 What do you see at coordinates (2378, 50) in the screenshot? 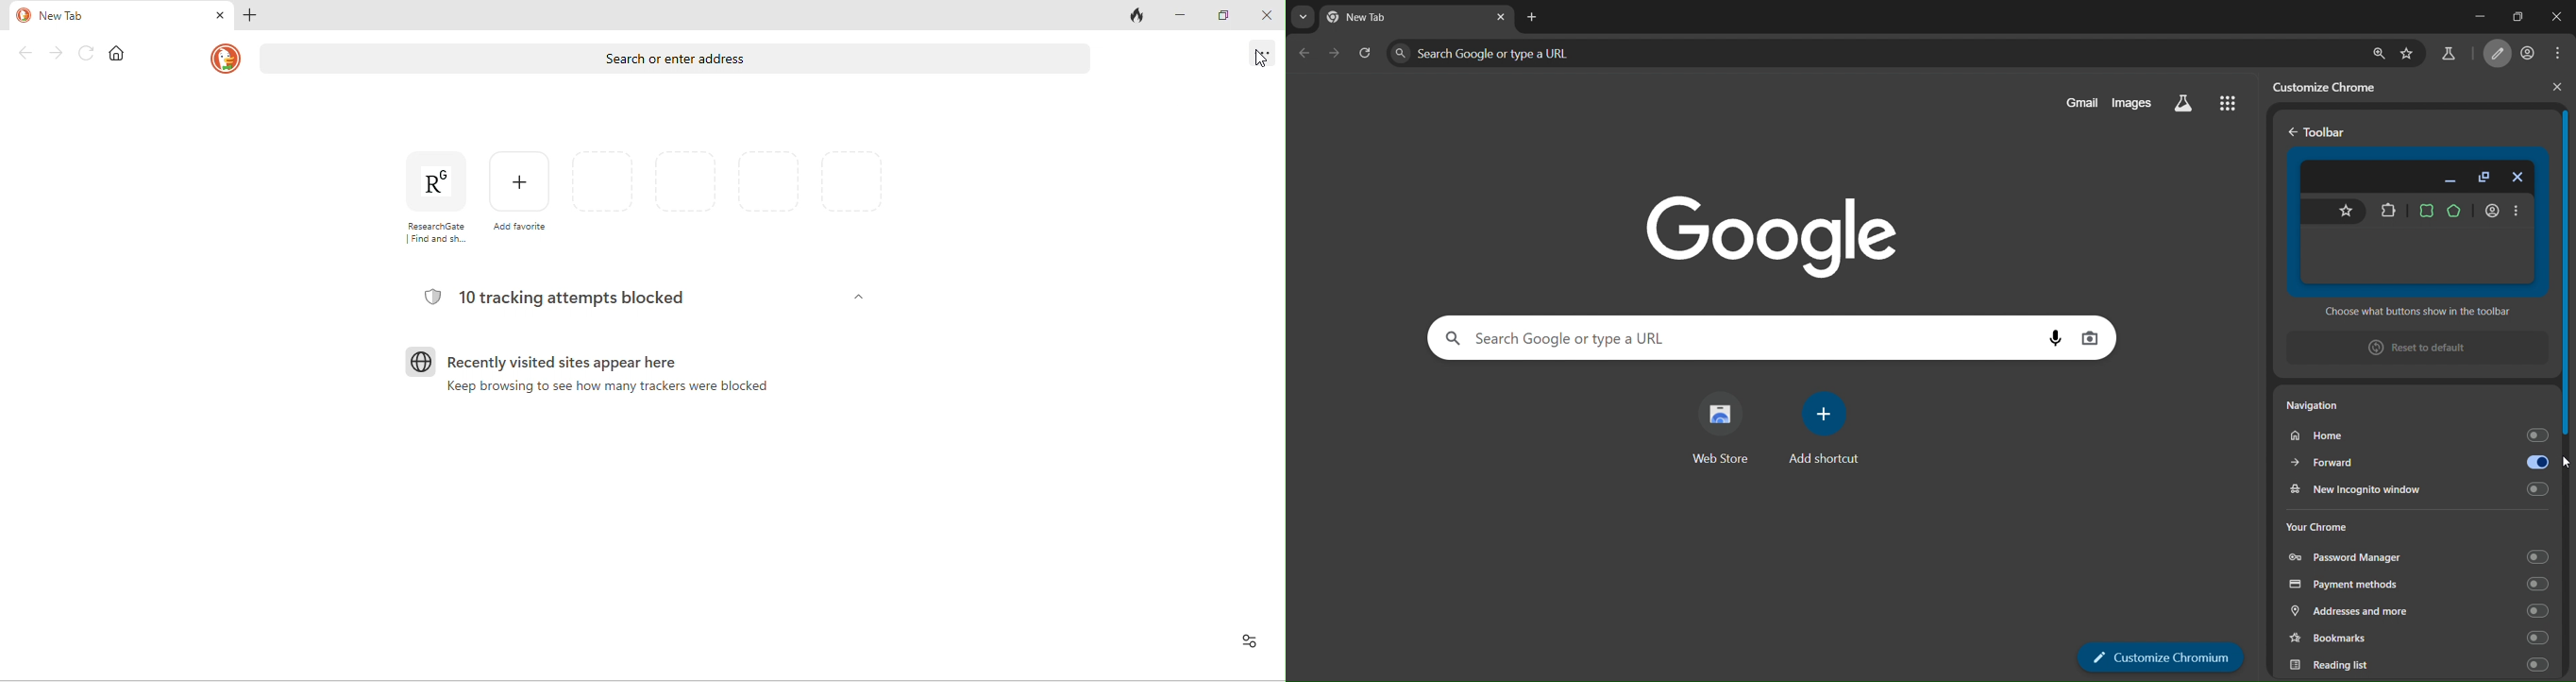
I see `zoom ` at bounding box center [2378, 50].